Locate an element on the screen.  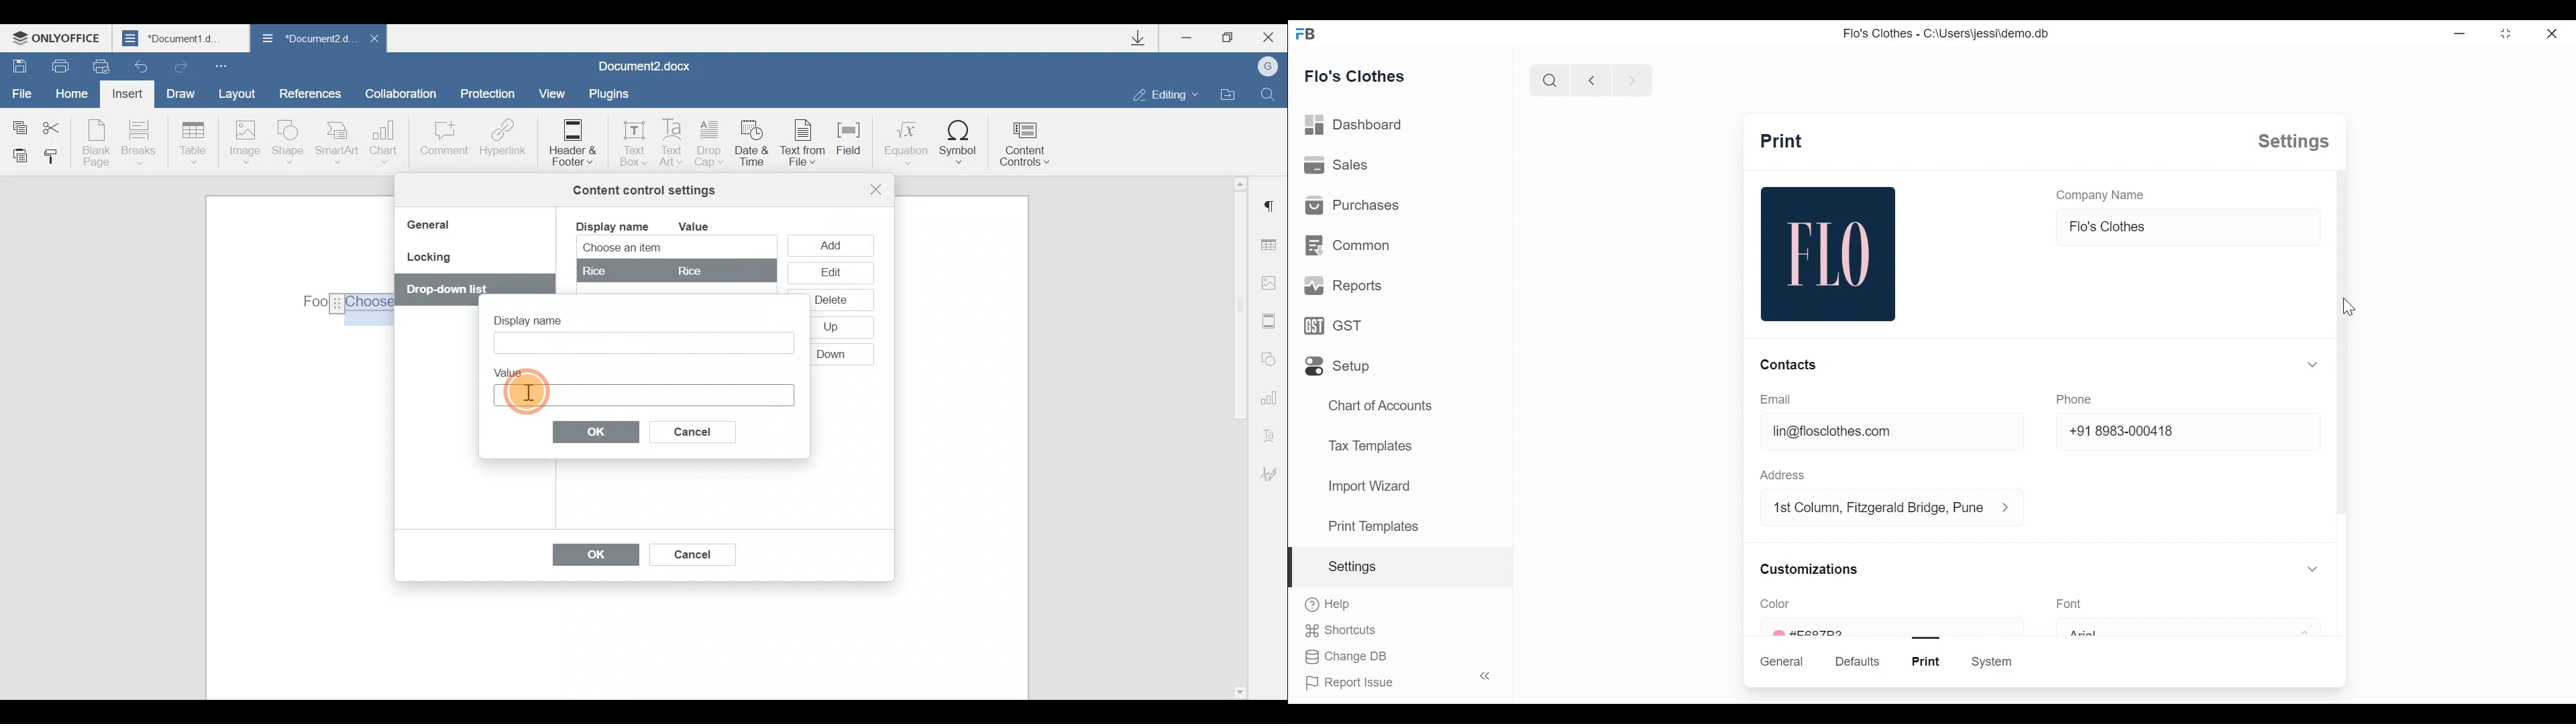
Print file is located at coordinates (53, 65).